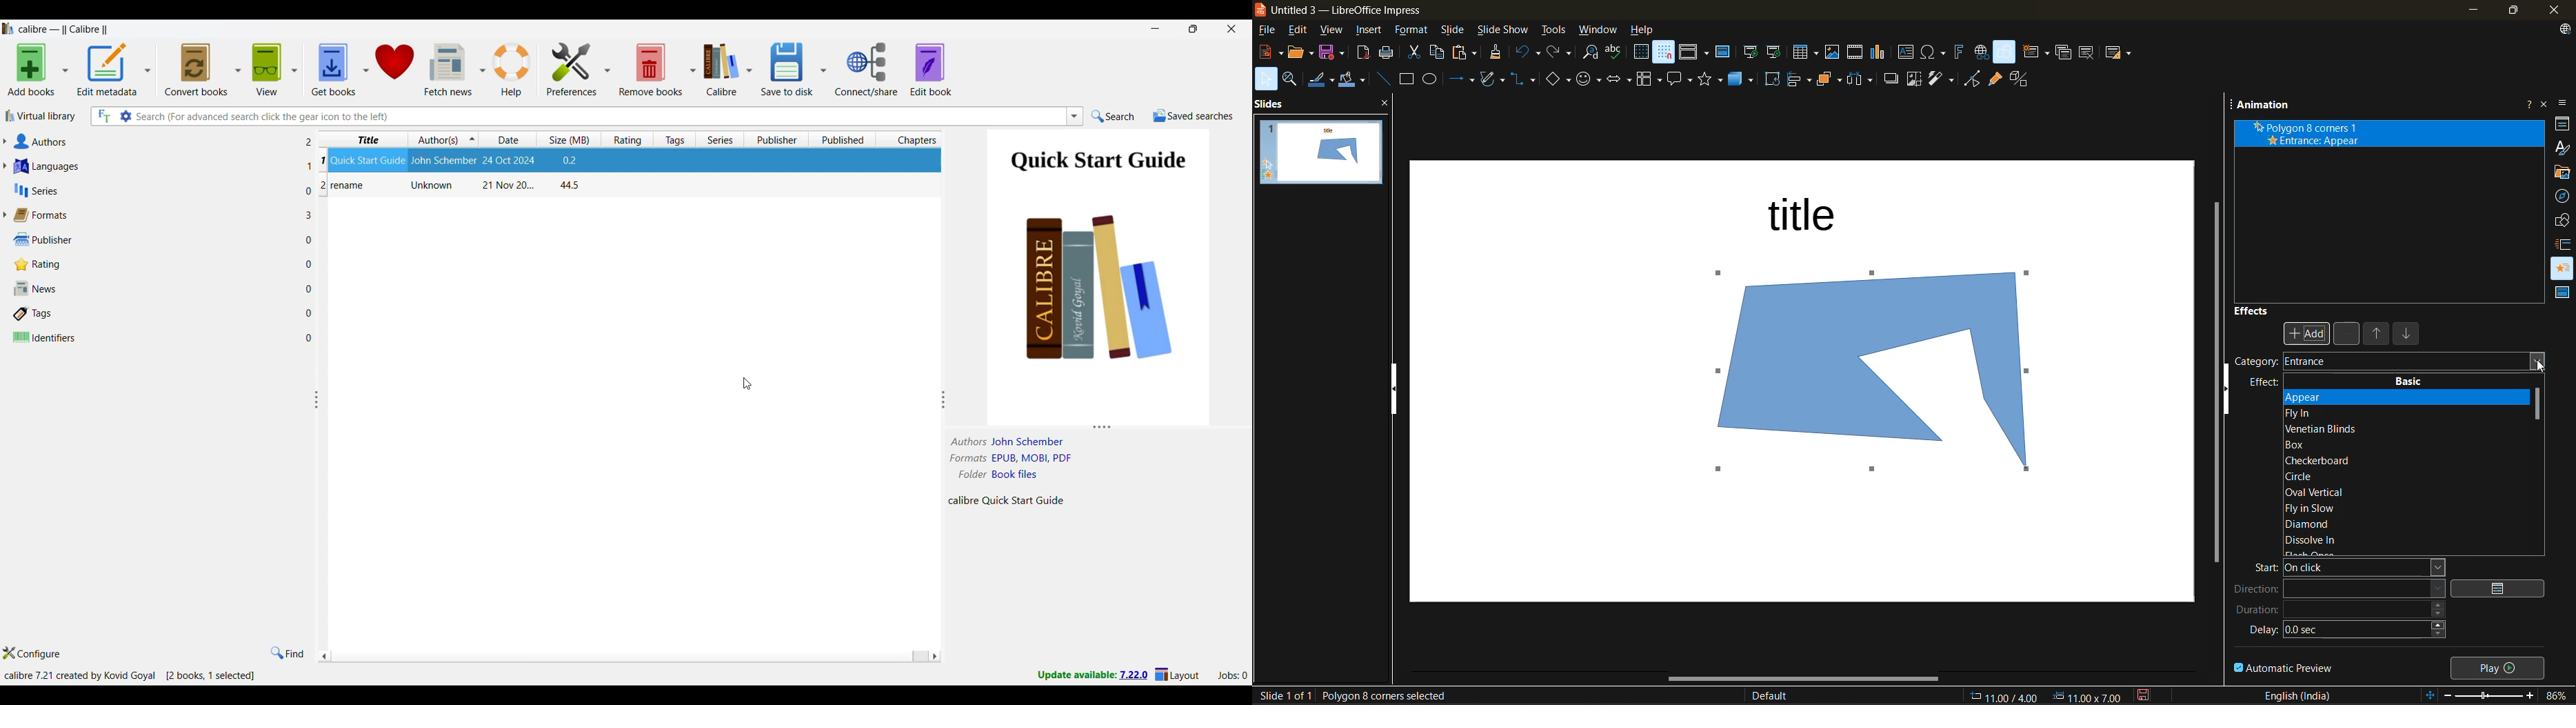 The height and width of the screenshot is (728, 2576). Describe the element at coordinates (2254, 366) in the screenshot. I see `category` at that location.